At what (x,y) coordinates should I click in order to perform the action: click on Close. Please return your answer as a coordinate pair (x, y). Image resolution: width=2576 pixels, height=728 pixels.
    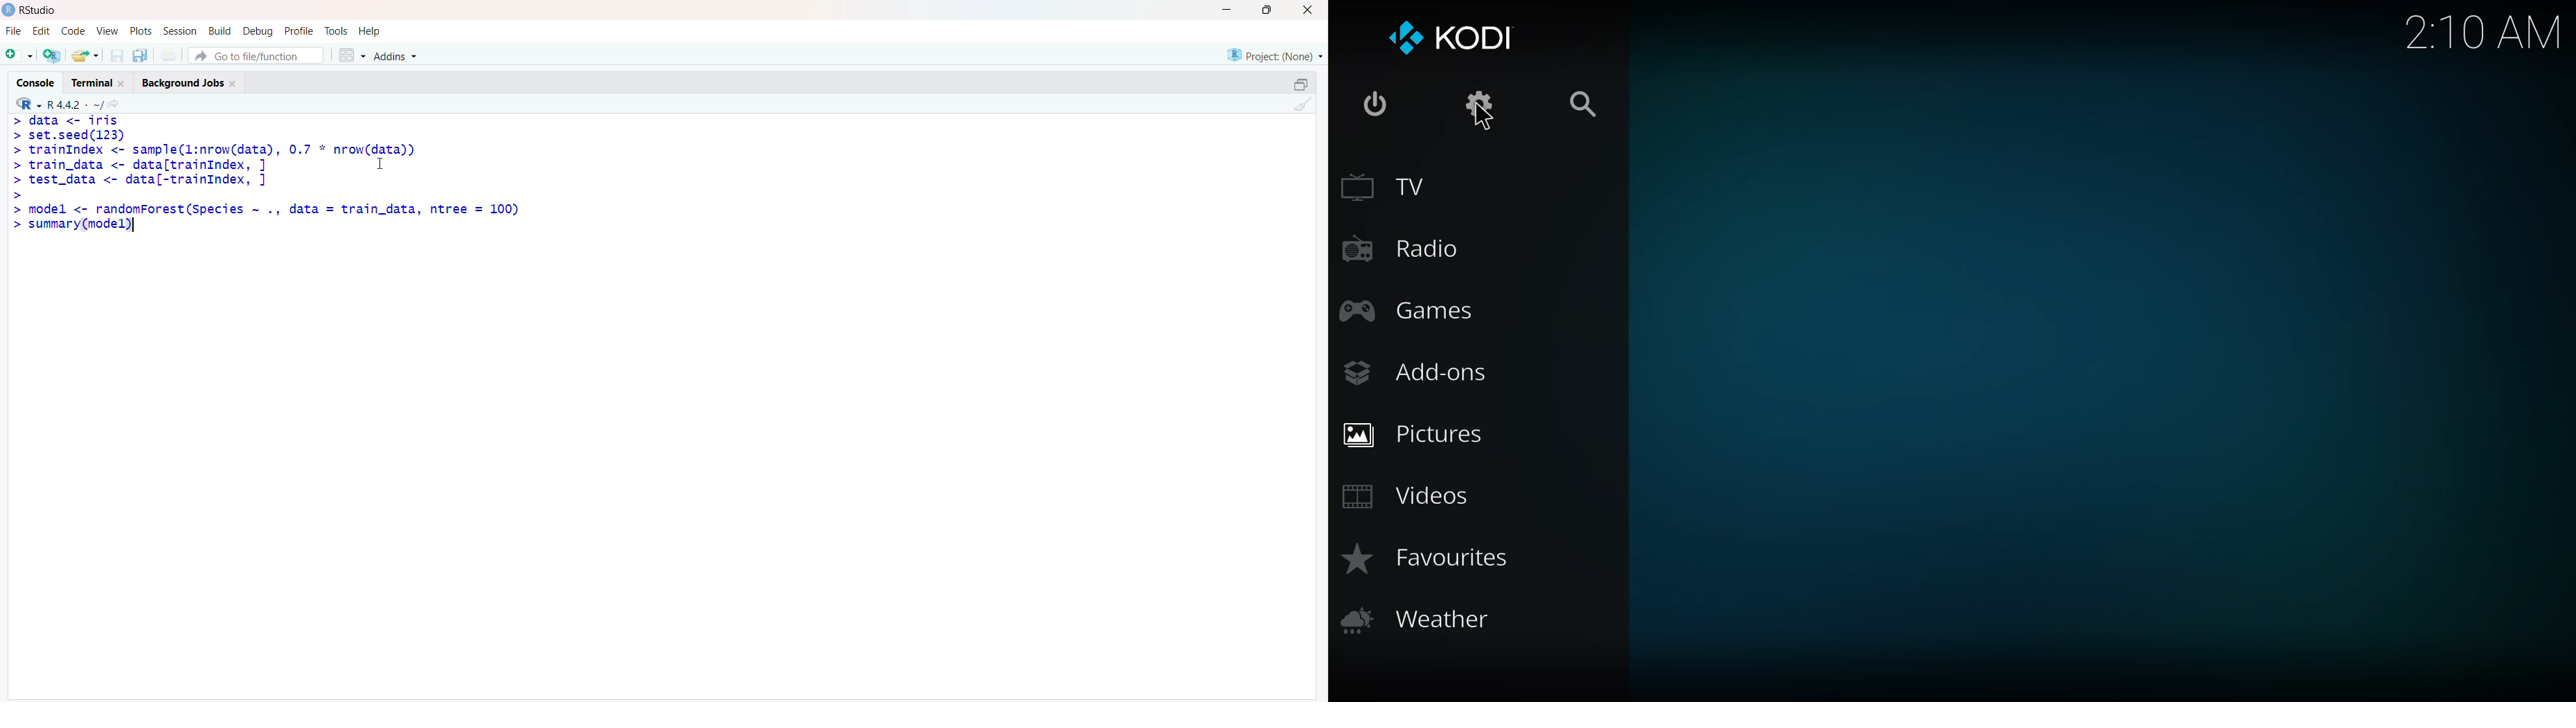
    Looking at the image, I should click on (1308, 11).